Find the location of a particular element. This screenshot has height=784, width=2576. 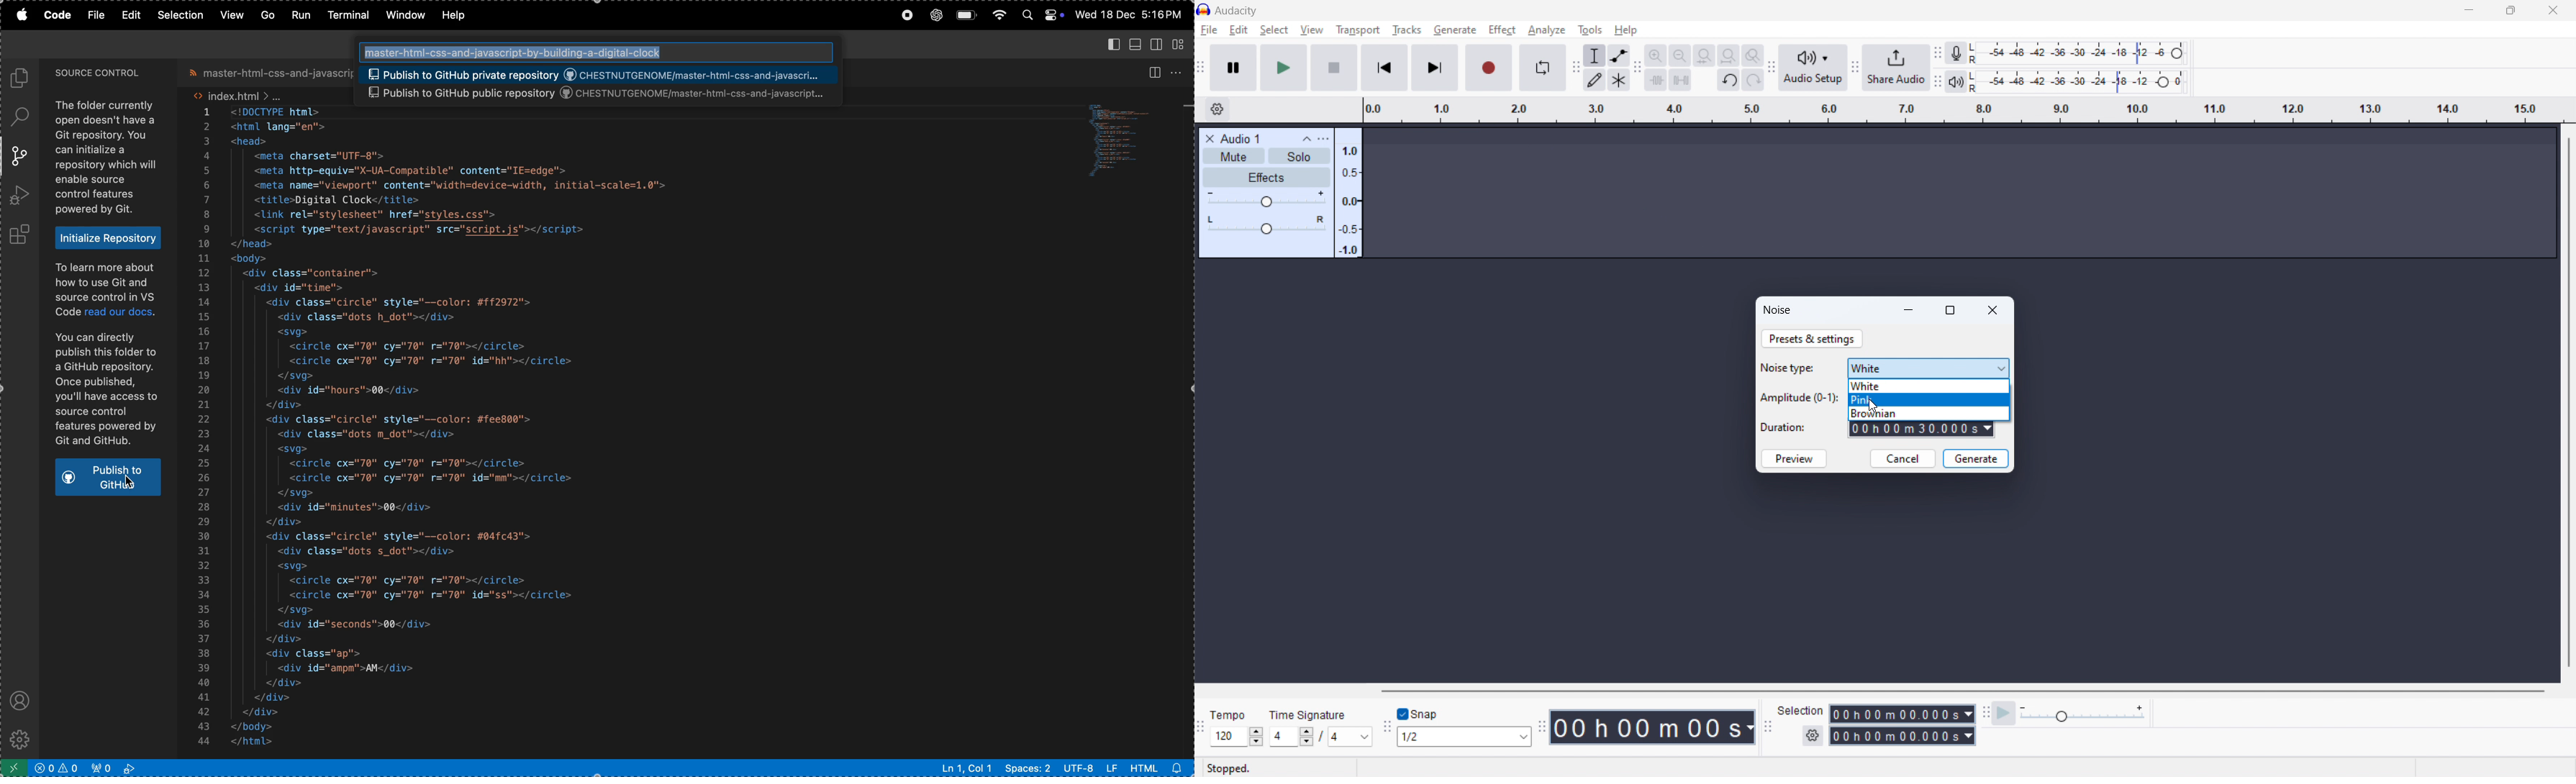

record is located at coordinates (1488, 68).